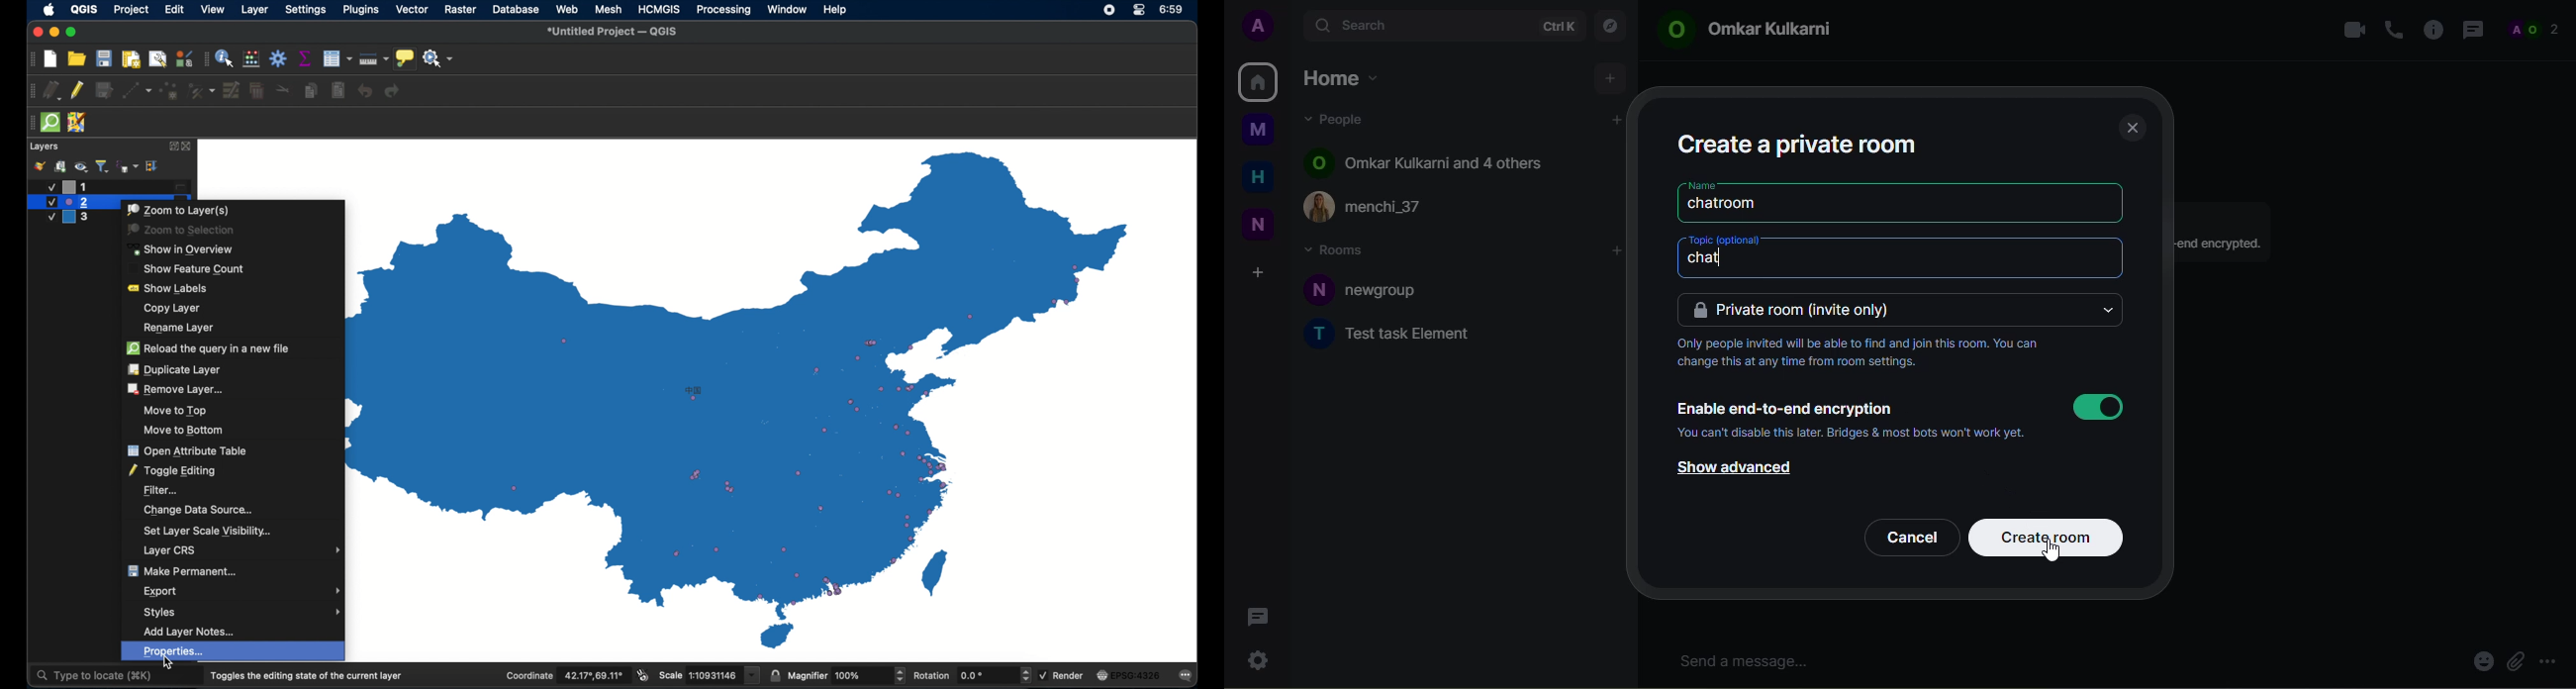  I want to click on info, so click(2433, 28).